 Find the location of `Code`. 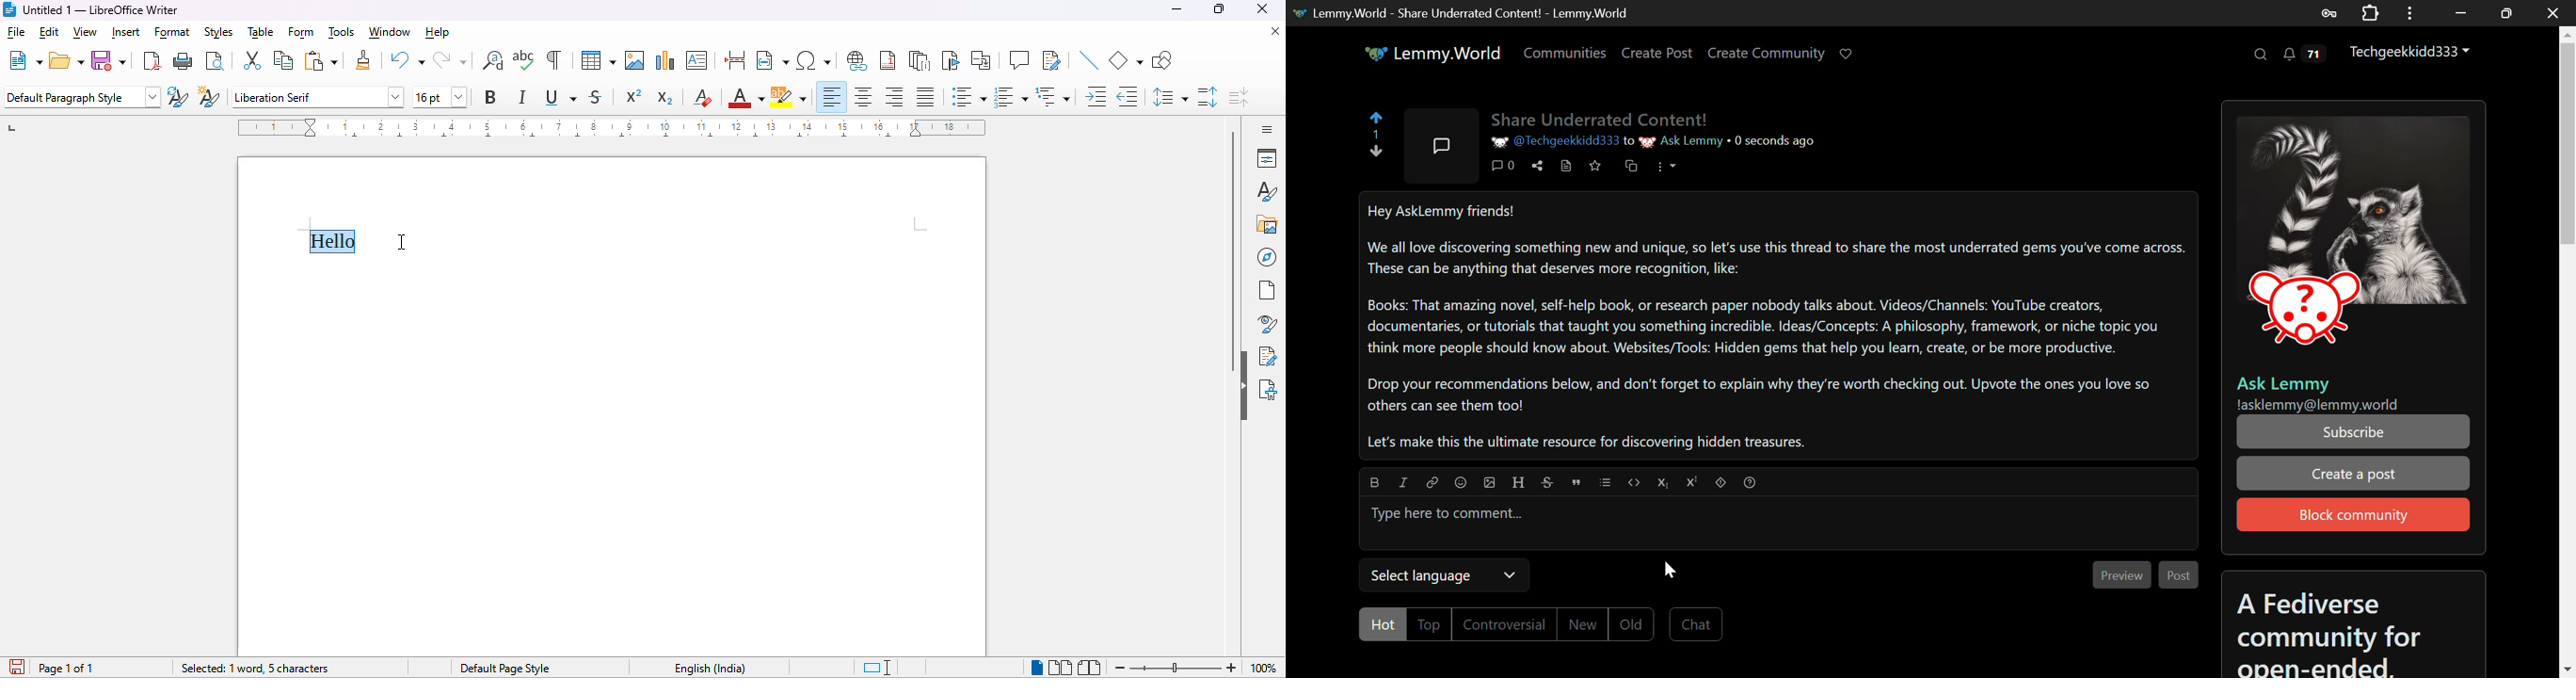

Code is located at coordinates (1633, 484).